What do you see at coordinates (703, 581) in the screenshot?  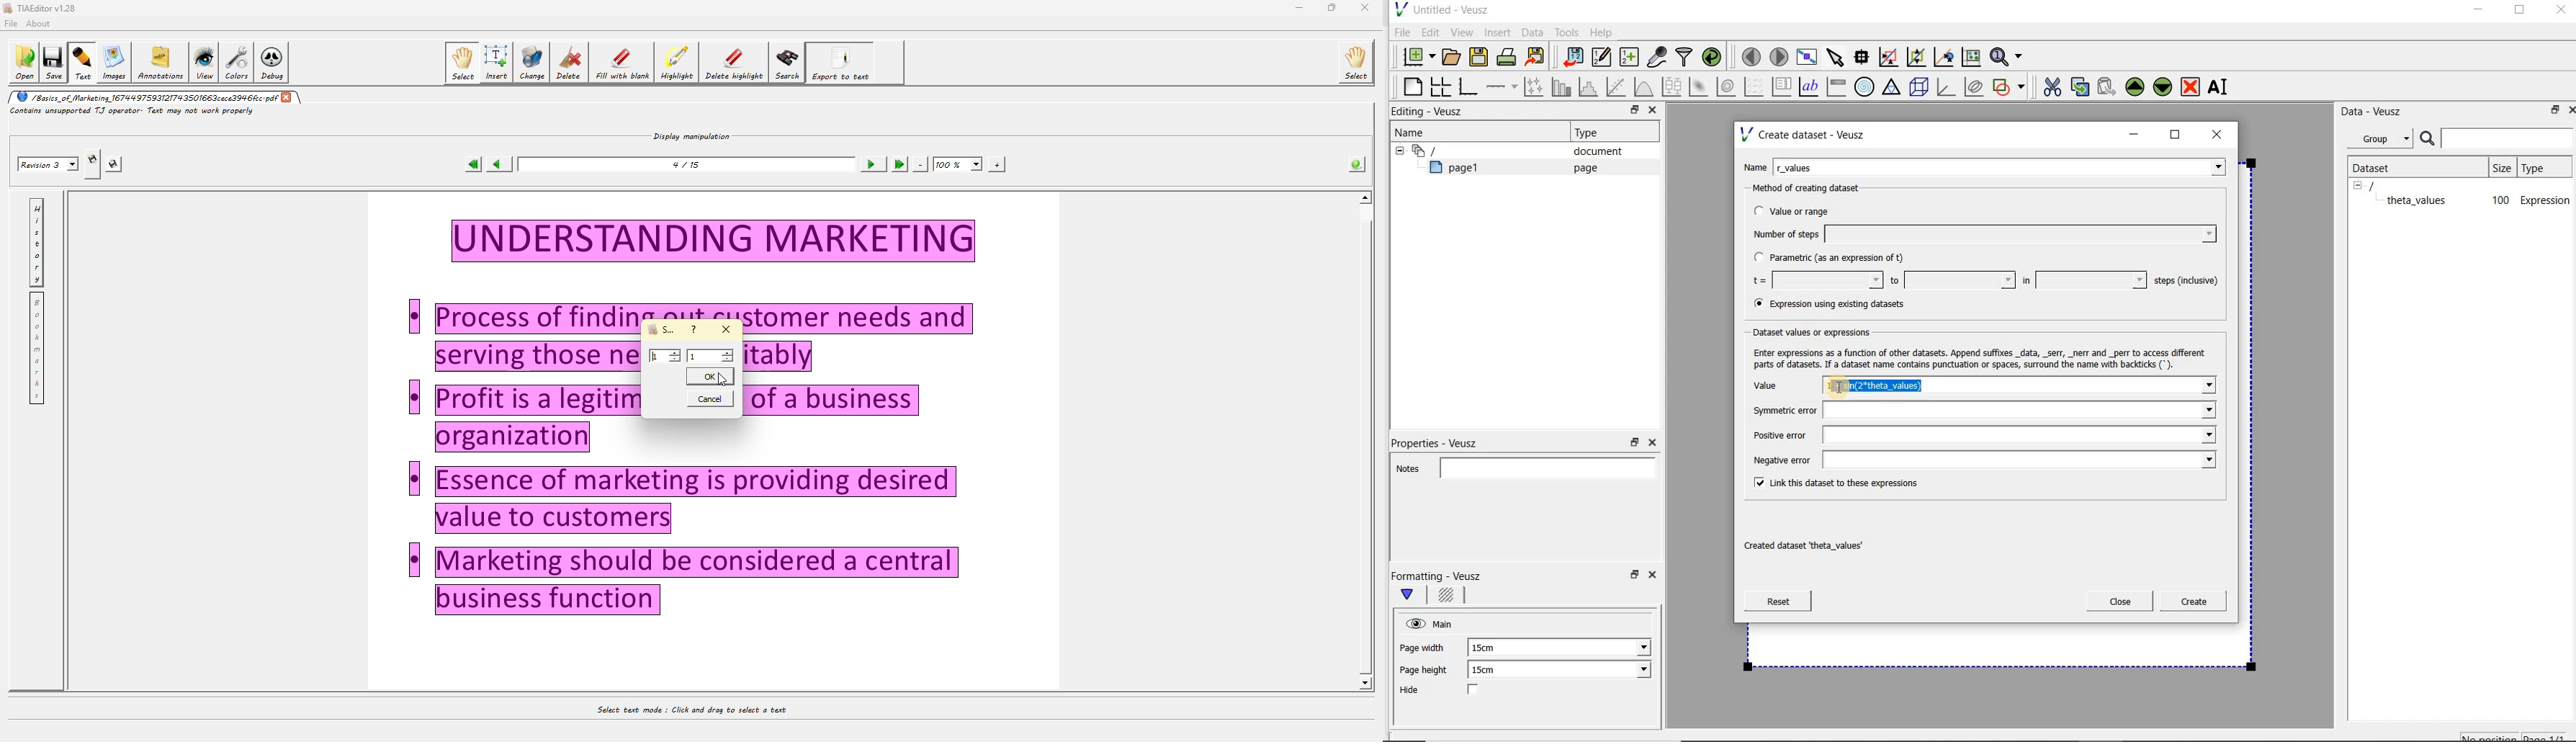 I see `` at bounding box center [703, 581].